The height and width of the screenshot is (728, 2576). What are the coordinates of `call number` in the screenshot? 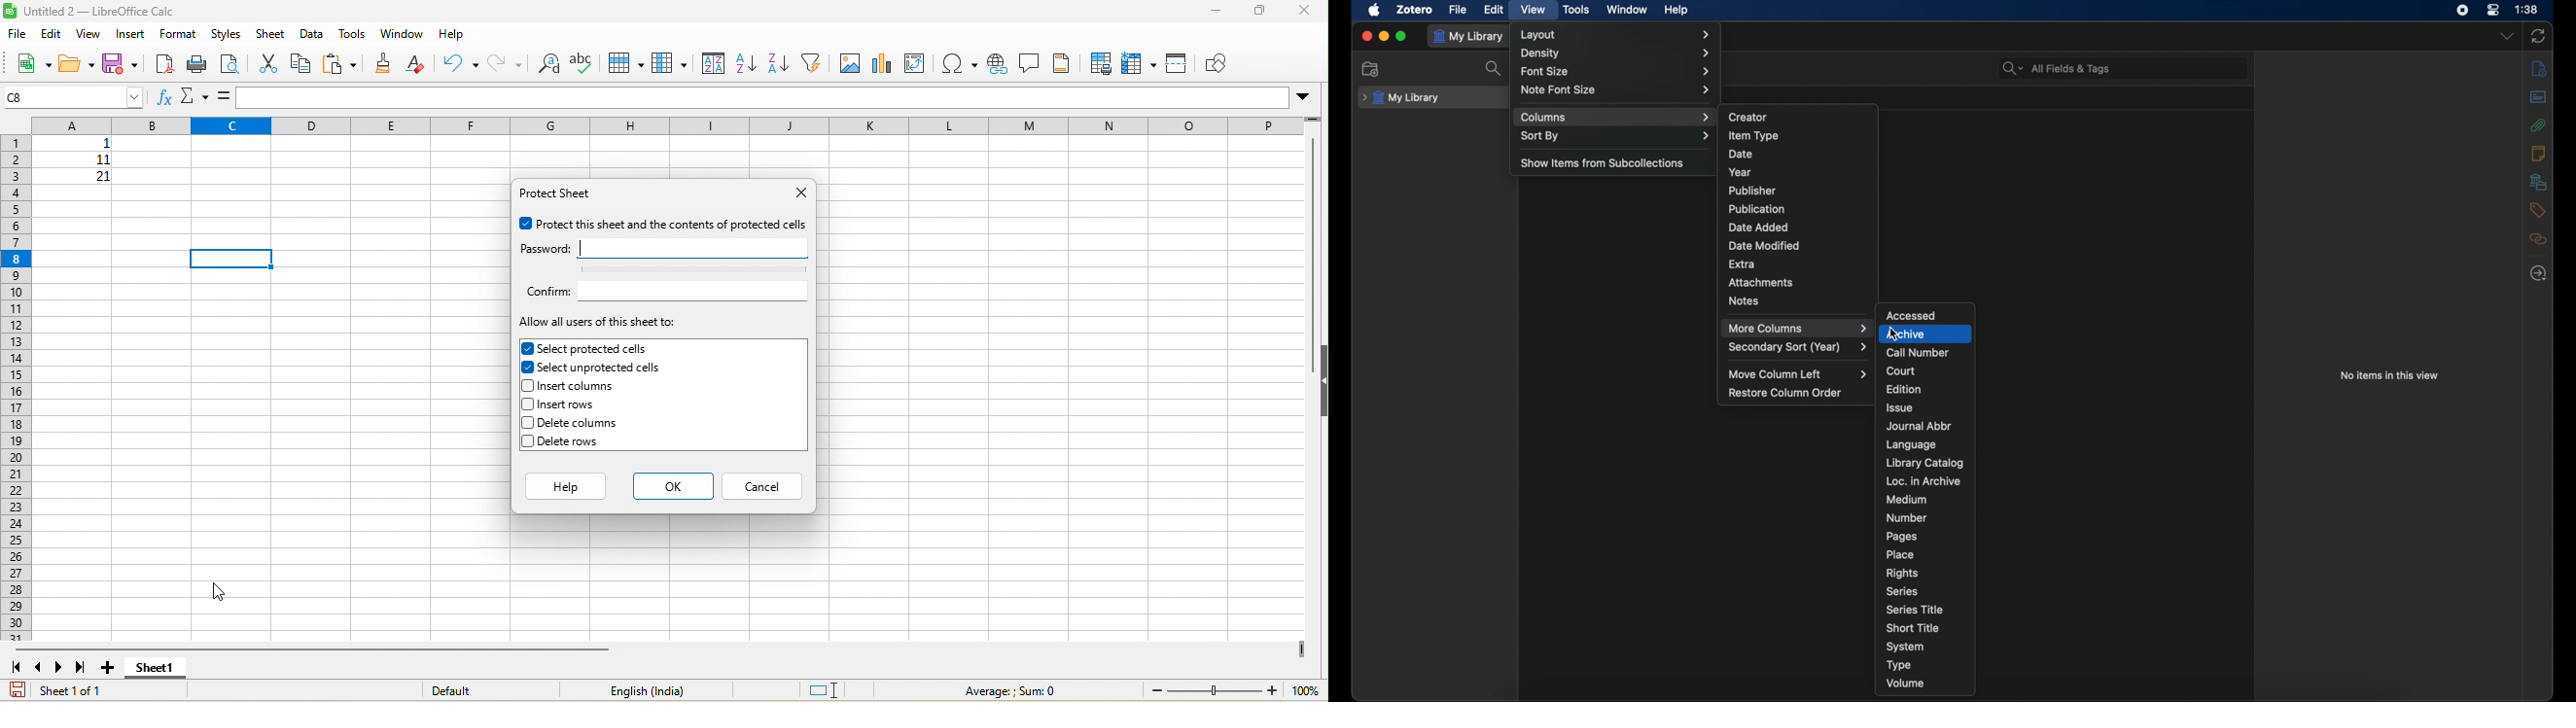 It's located at (1917, 353).